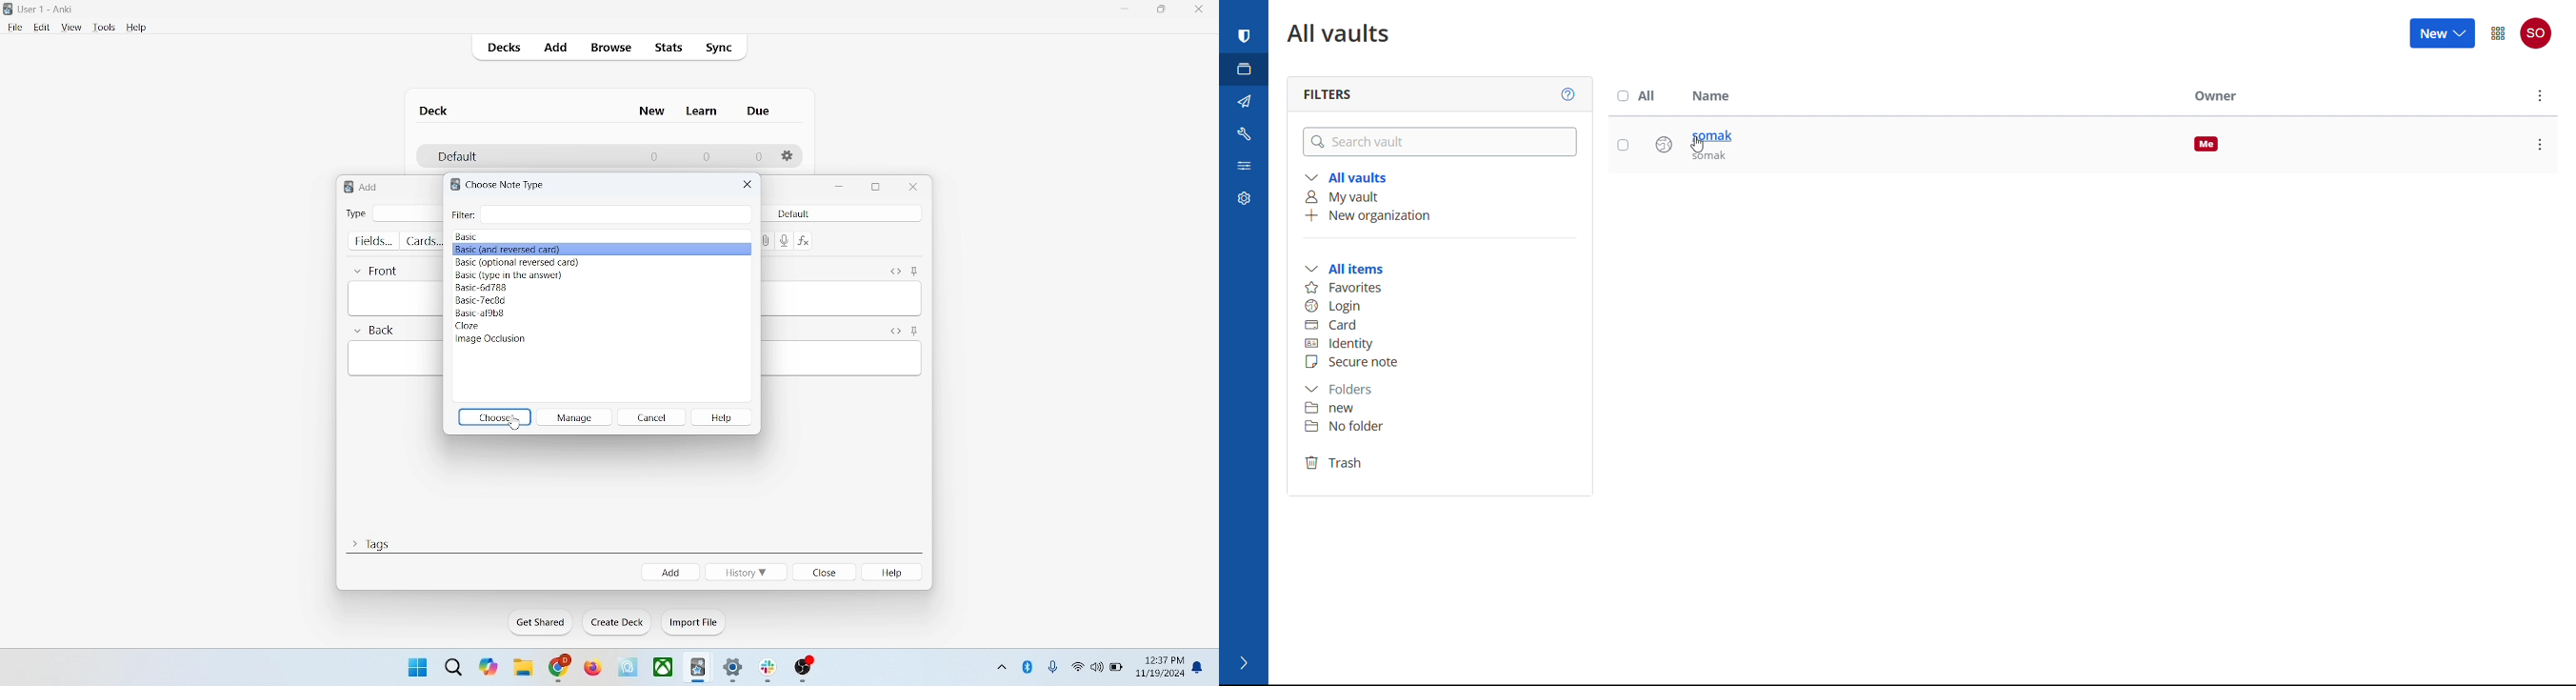  What do you see at coordinates (806, 241) in the screenshot?
I see `function` at bounding box center [806, 241].